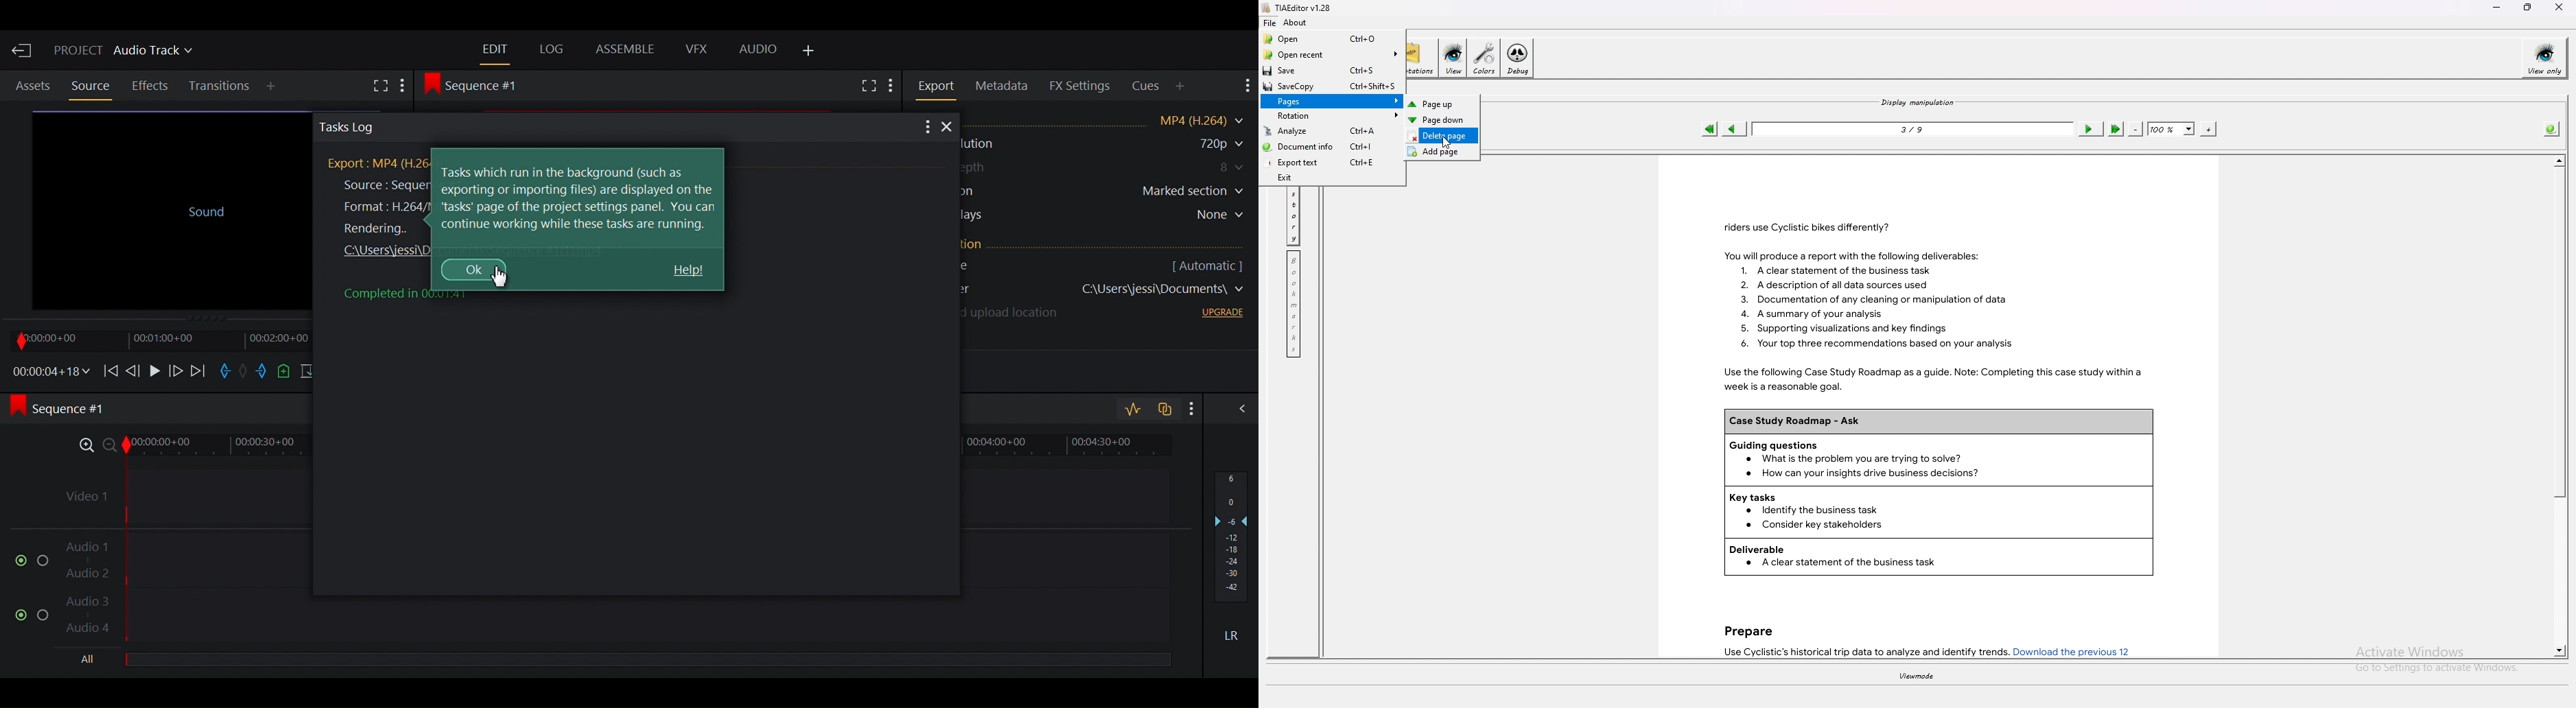  Describe the element at coordinates (809, 52) in the screenshot. I see `Add Panel` at that location.